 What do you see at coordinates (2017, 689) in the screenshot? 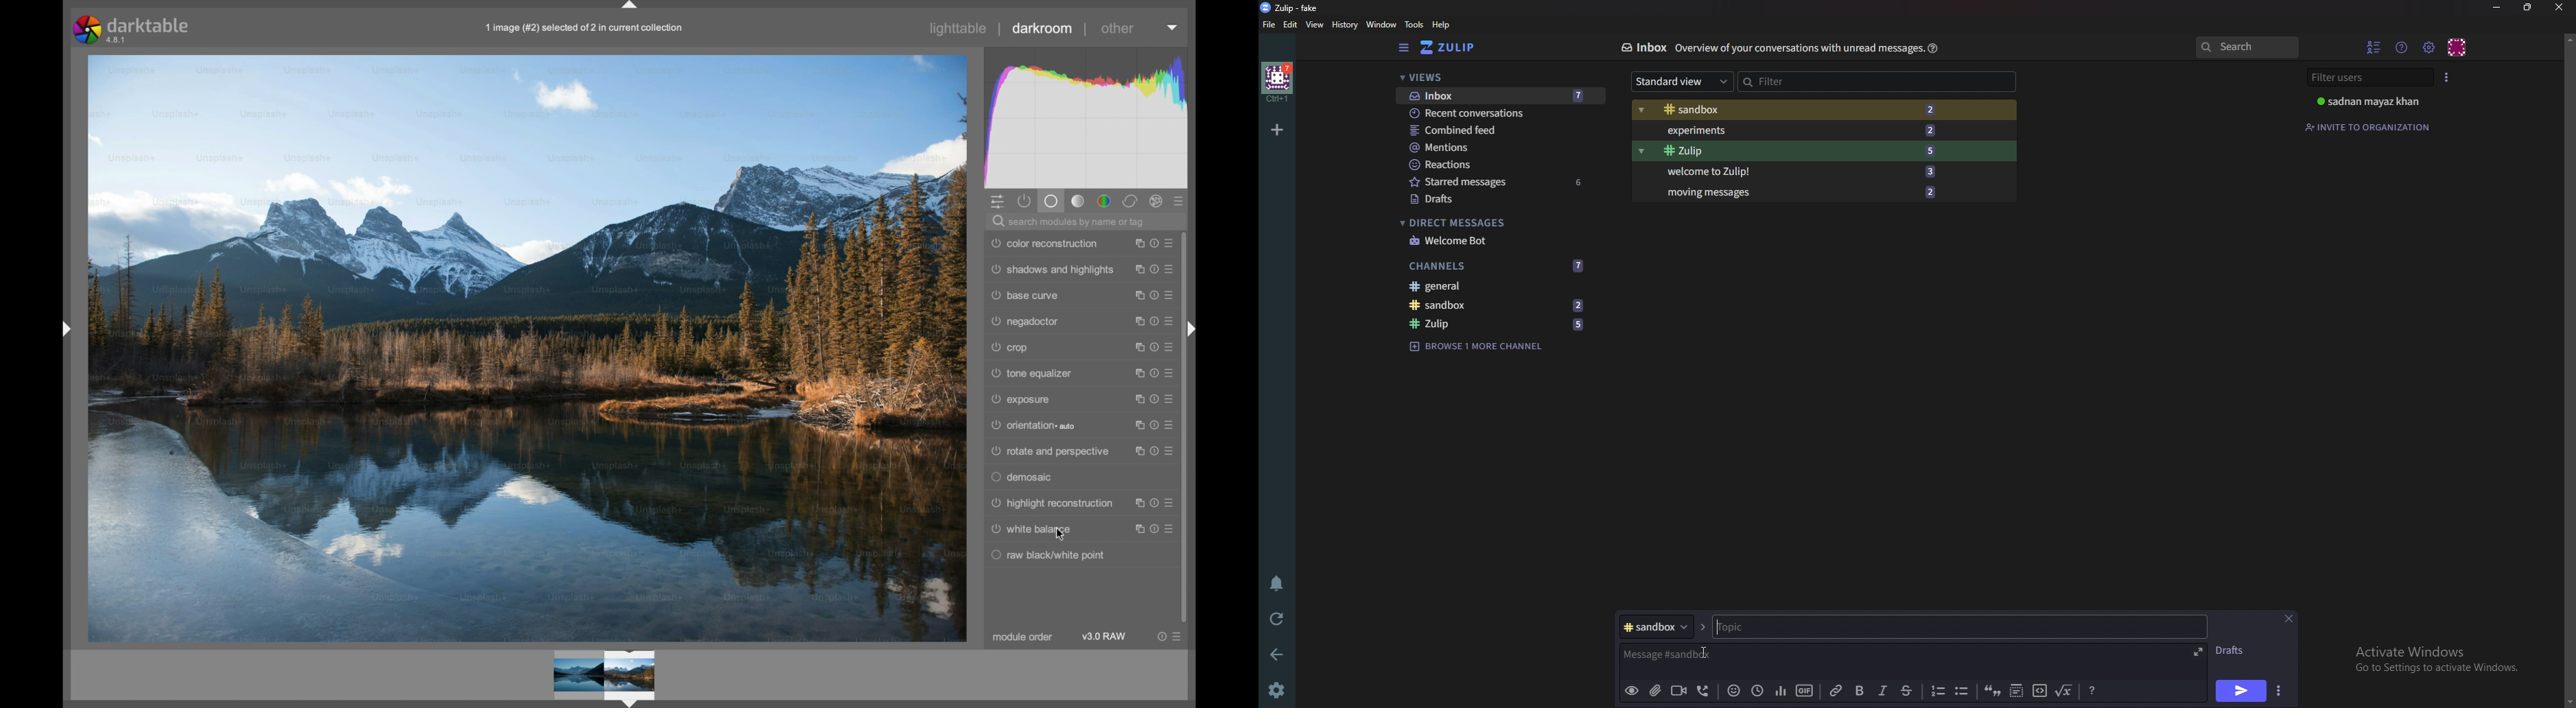
I see `Spoiler` at bounding box center [2017, 689].